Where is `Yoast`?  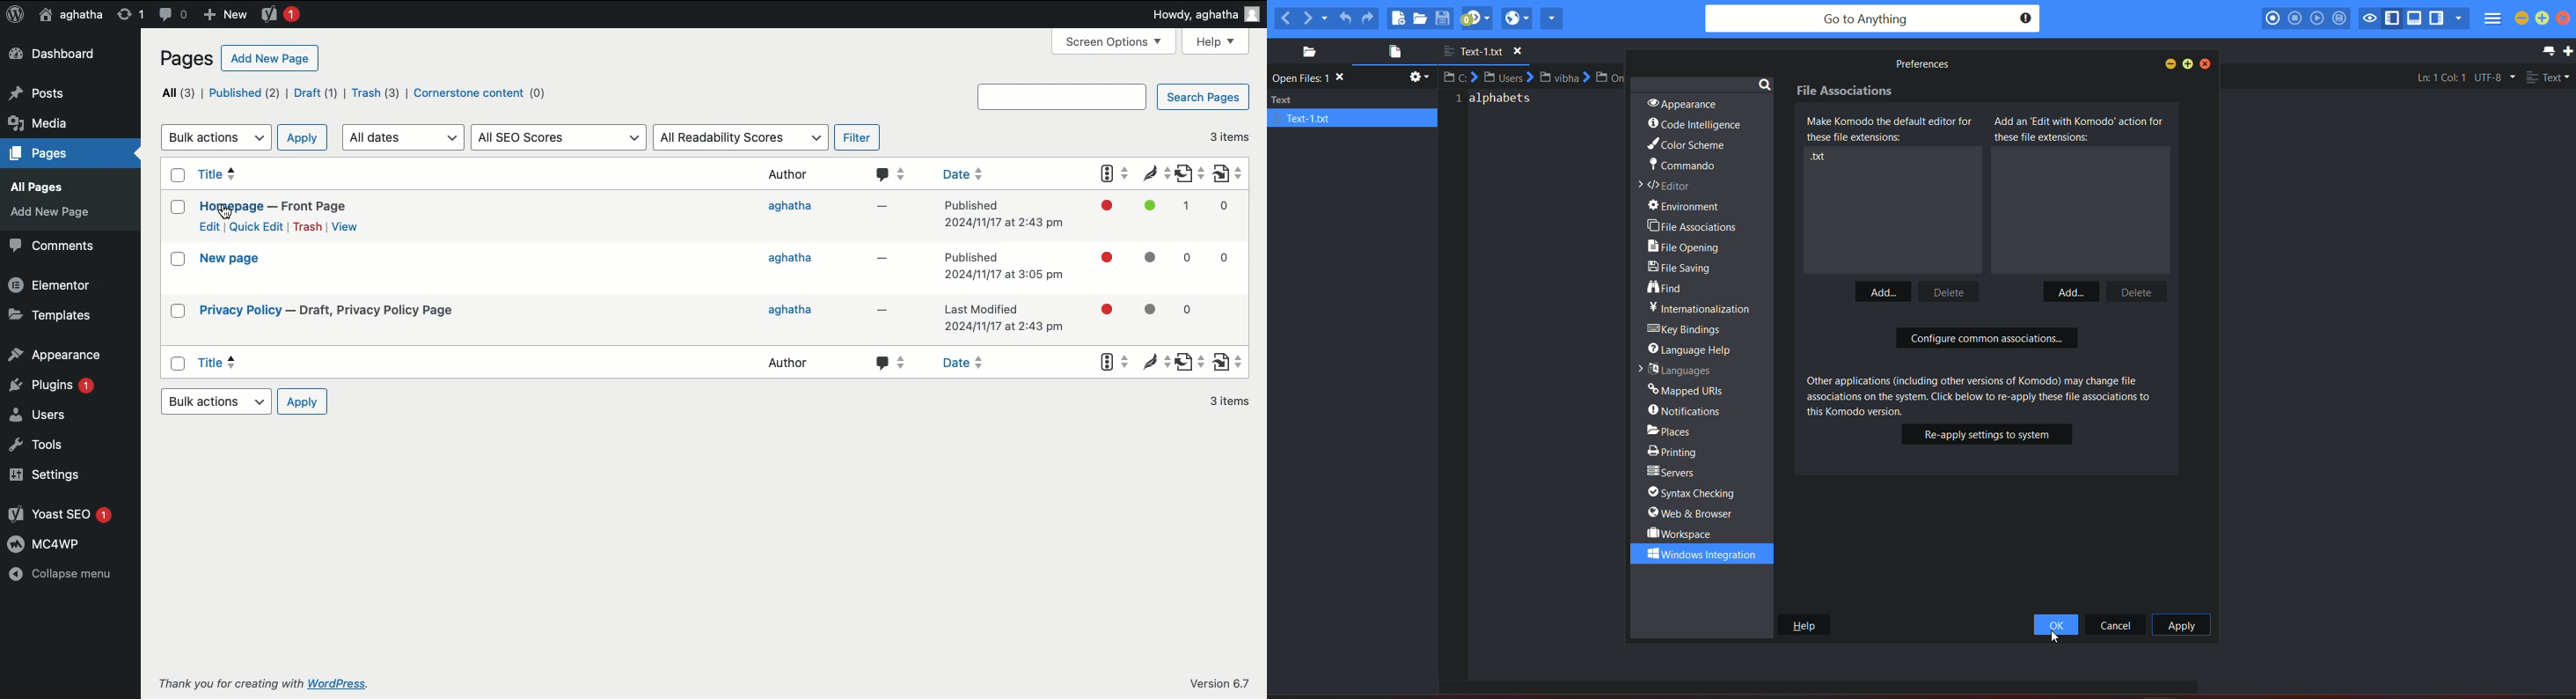
Yoast is located at coordinates (280, 14).